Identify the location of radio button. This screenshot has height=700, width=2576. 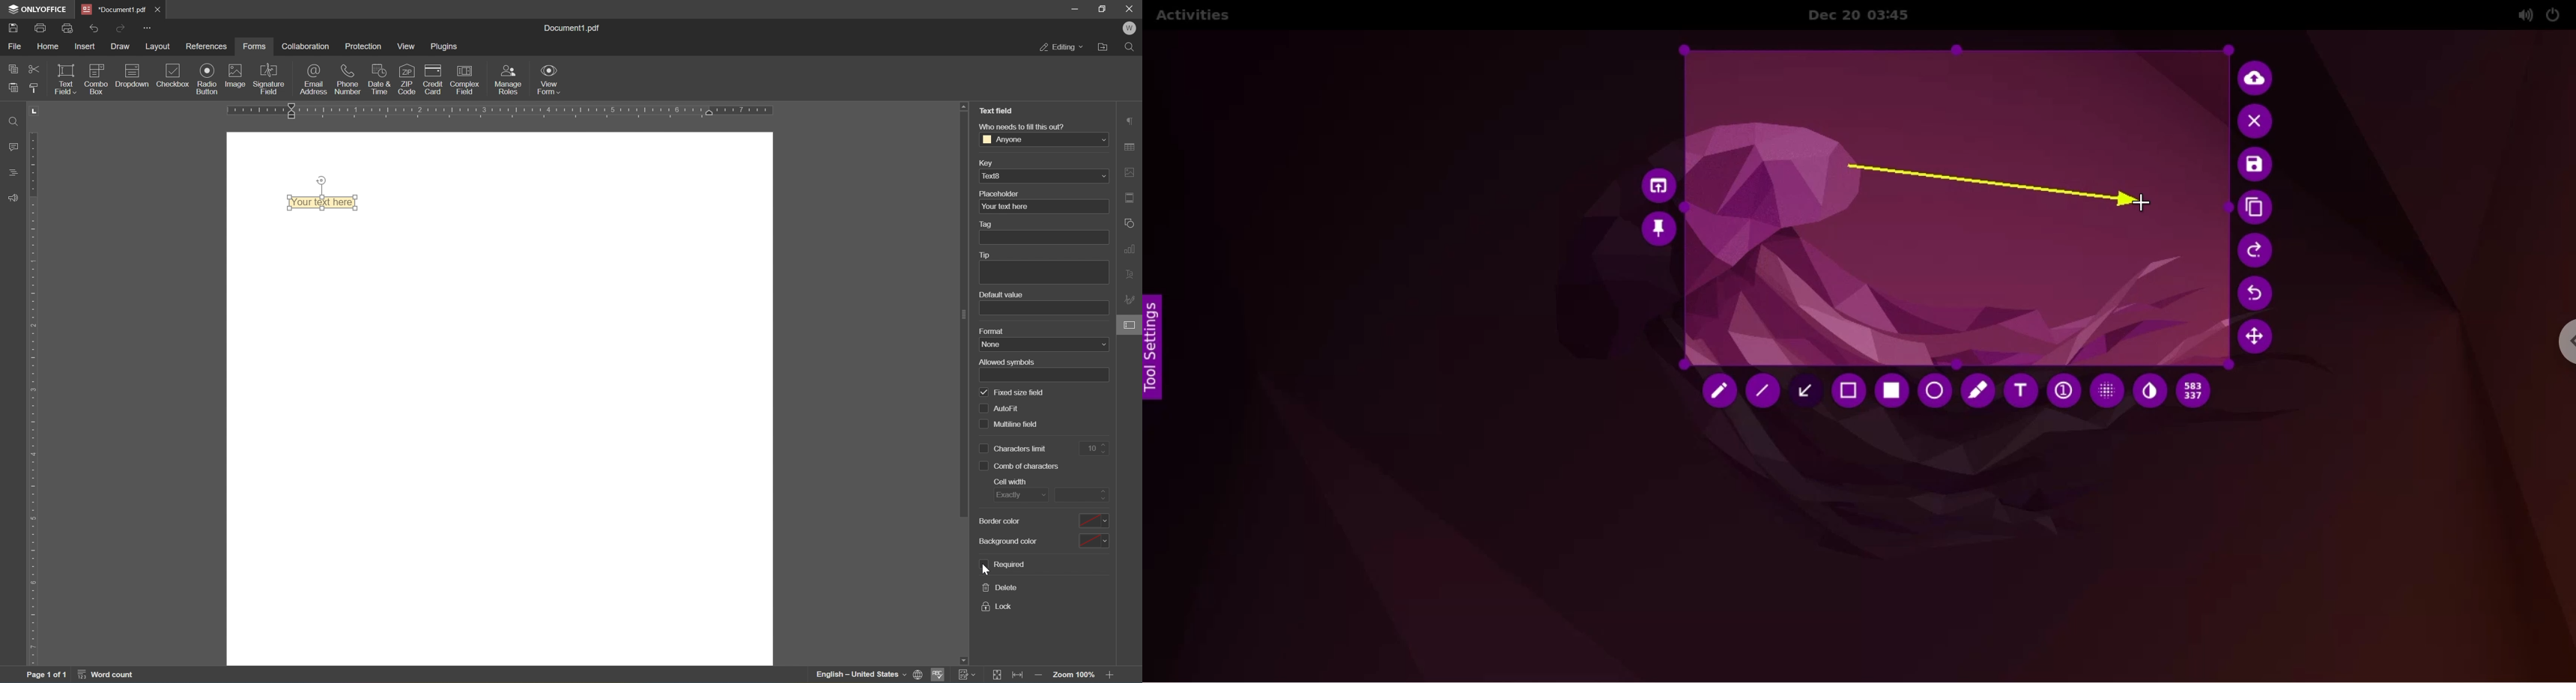
(208, 78).